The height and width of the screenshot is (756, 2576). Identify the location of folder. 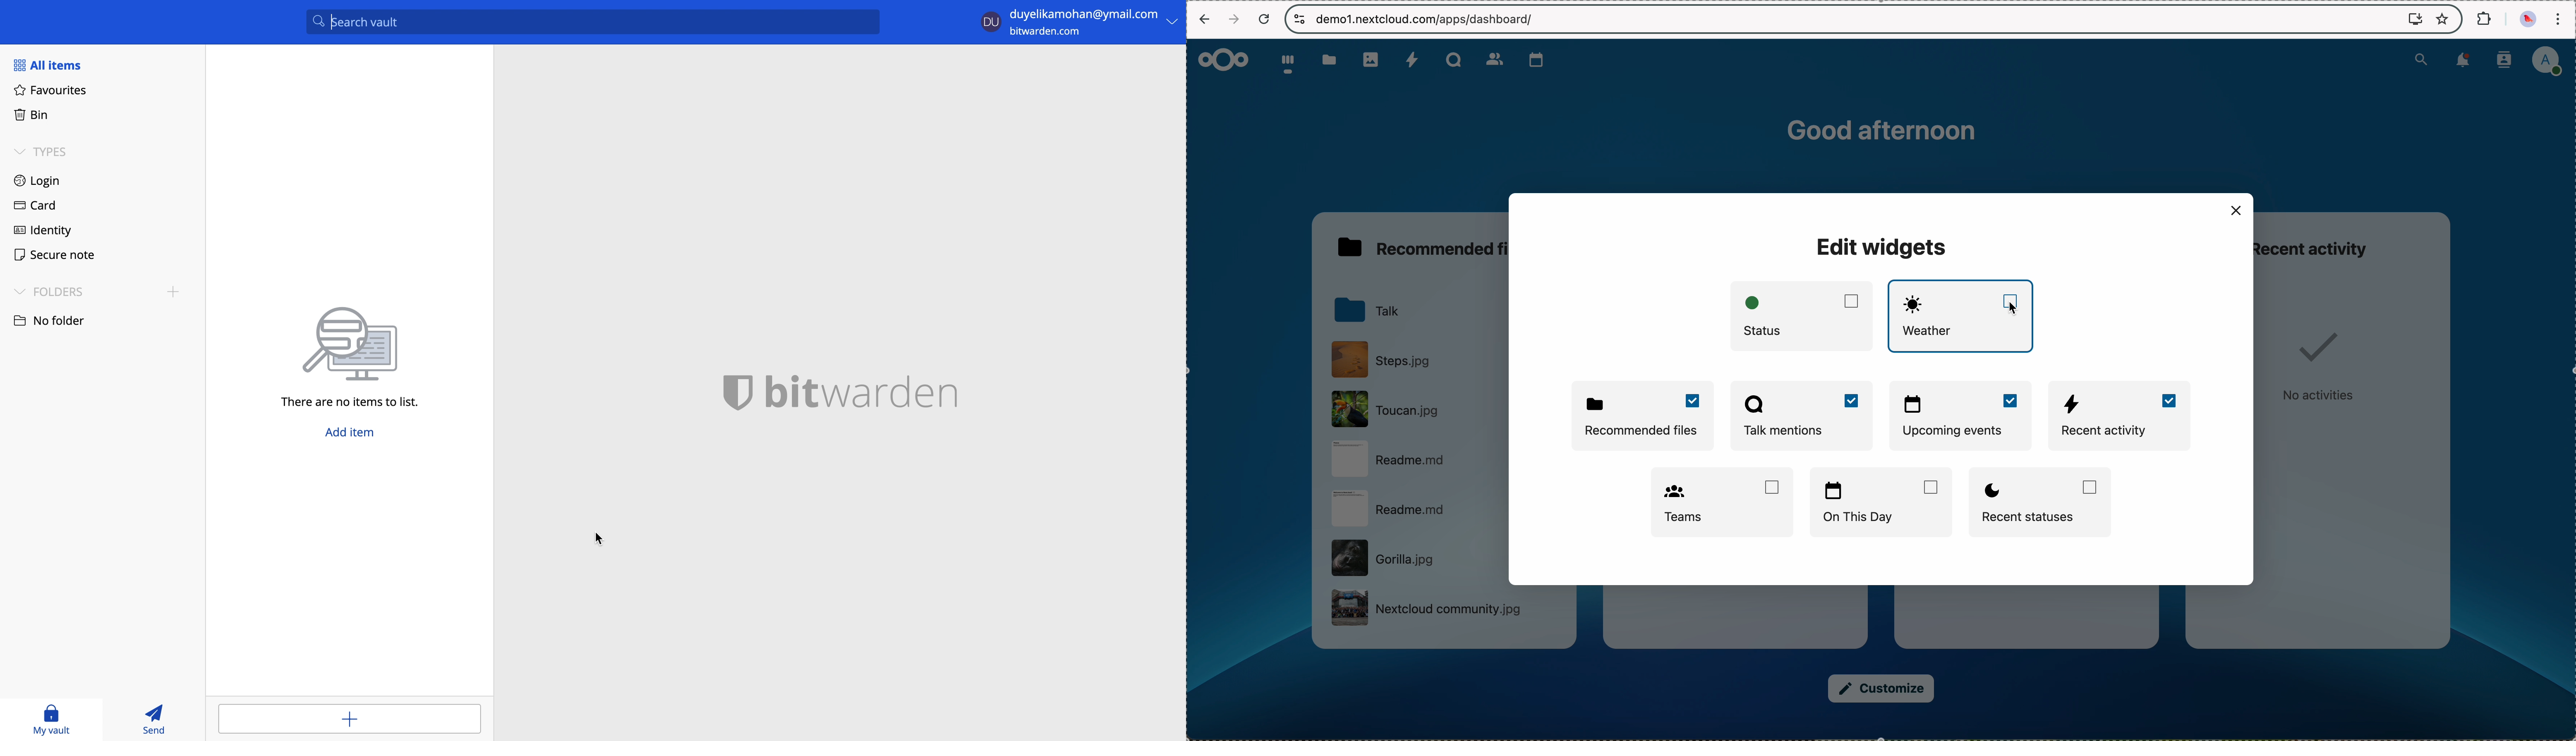
(1326, 60).